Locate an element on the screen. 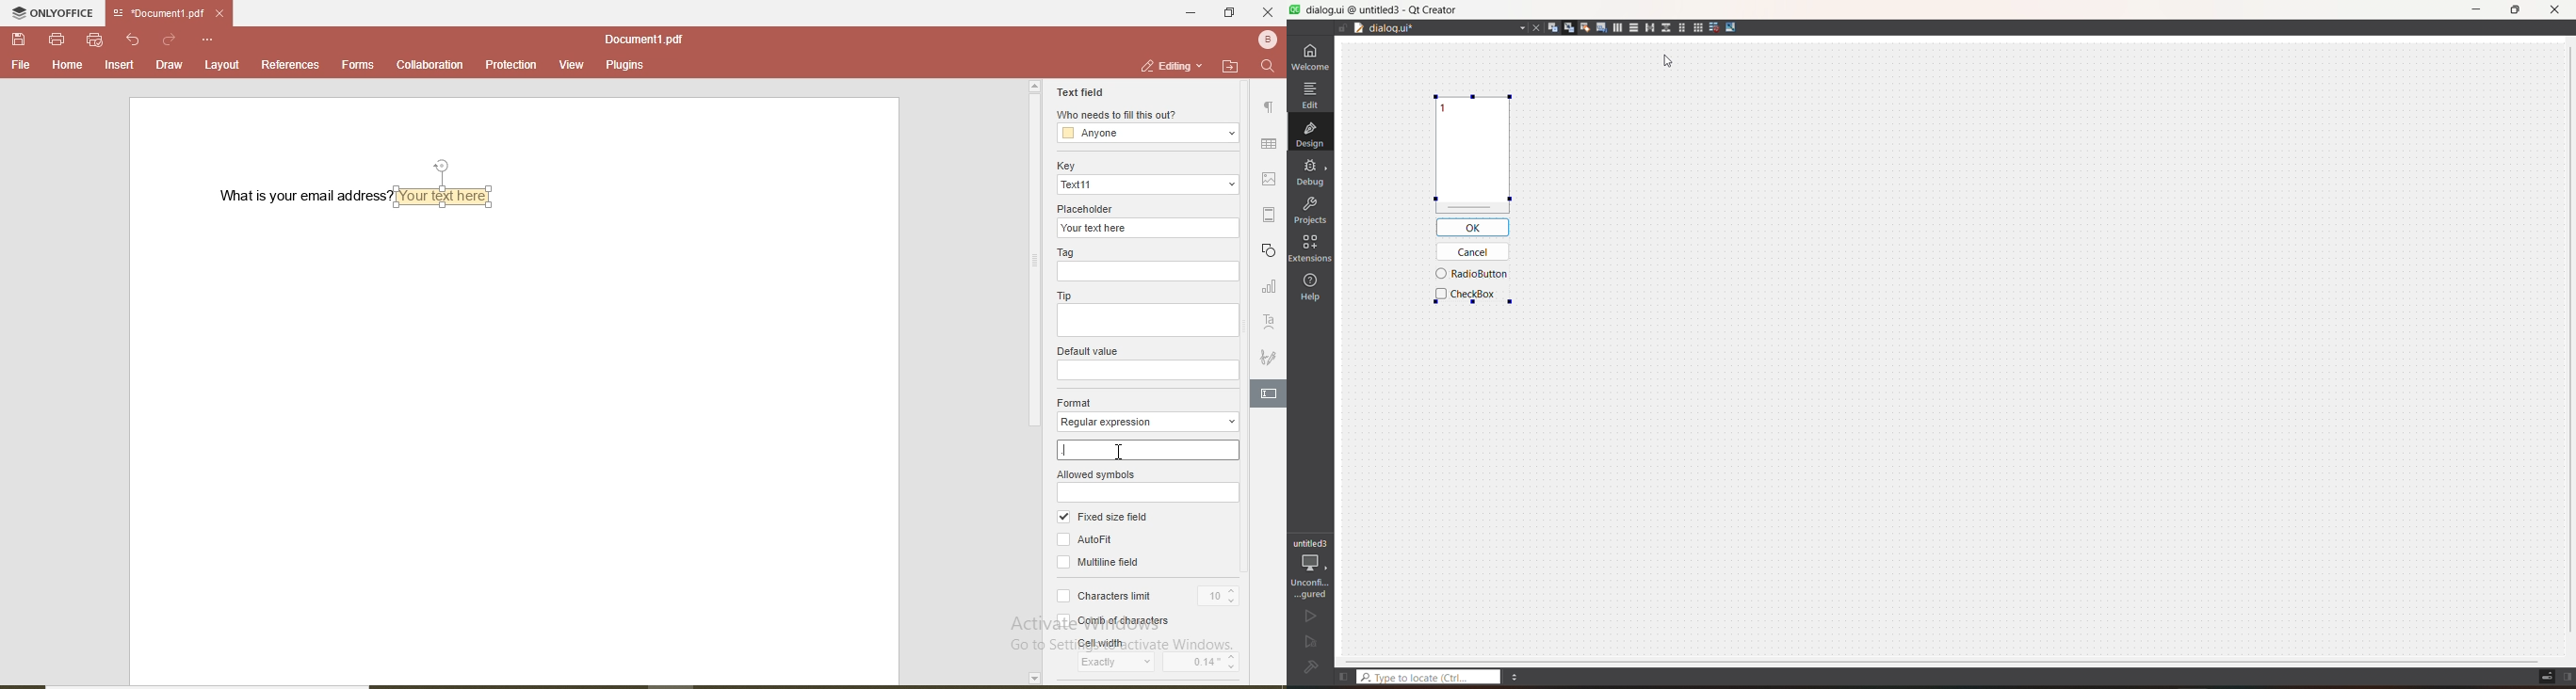  layout horizontal splitter is located at coordinates (1647, 28).